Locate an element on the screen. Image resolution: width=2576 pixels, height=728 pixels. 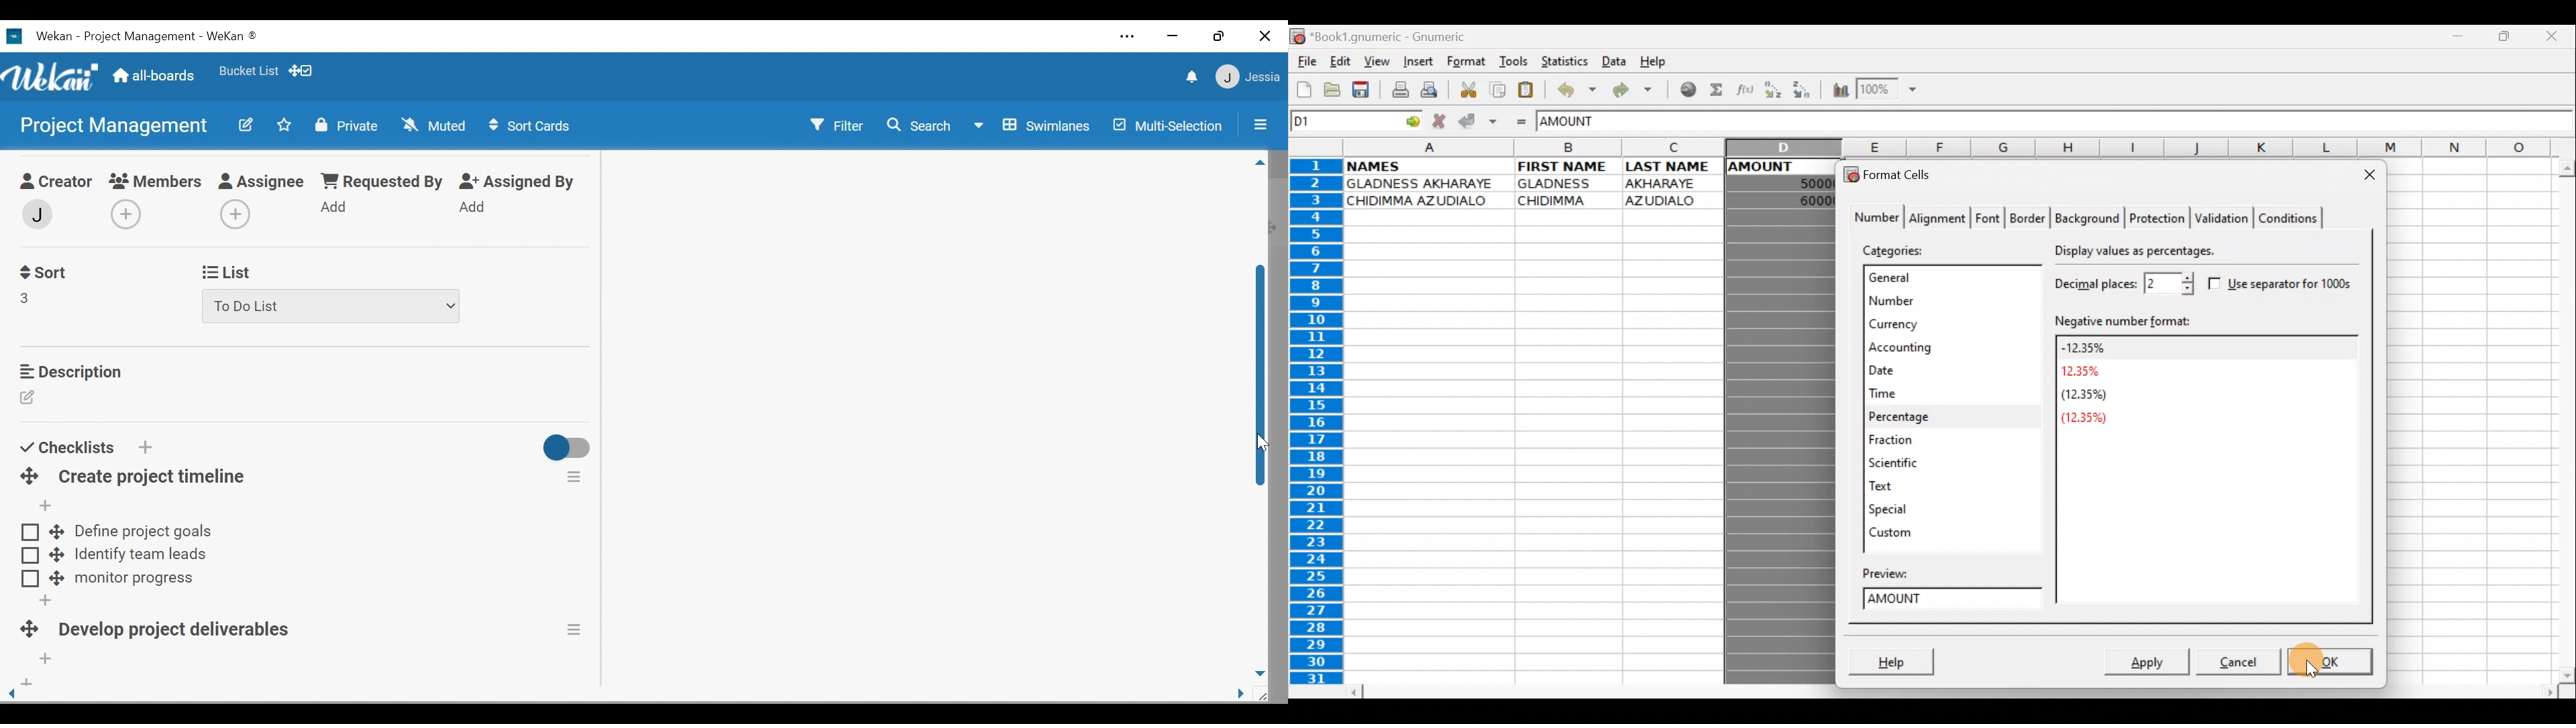
Scientific is located at coordinates (1912, 464).